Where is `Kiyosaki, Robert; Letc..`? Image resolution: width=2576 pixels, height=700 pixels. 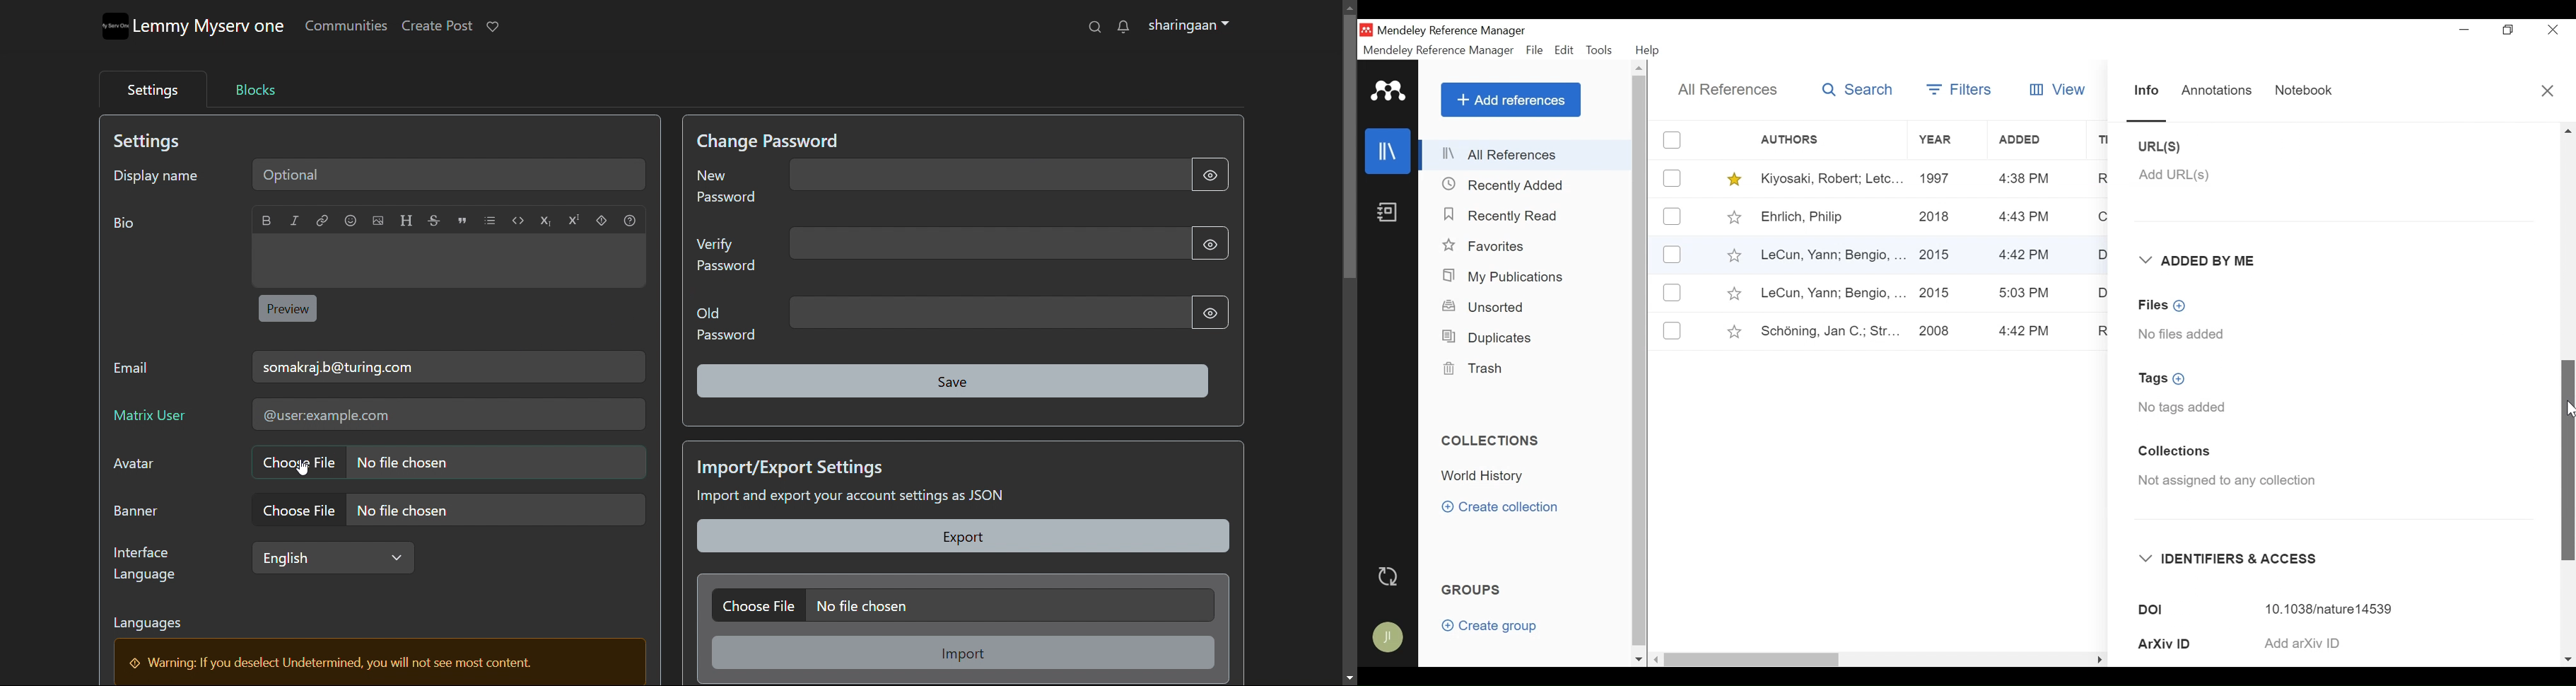 Kiyosaki, Robert; Letc.. is located at coordinates (1833, 177).